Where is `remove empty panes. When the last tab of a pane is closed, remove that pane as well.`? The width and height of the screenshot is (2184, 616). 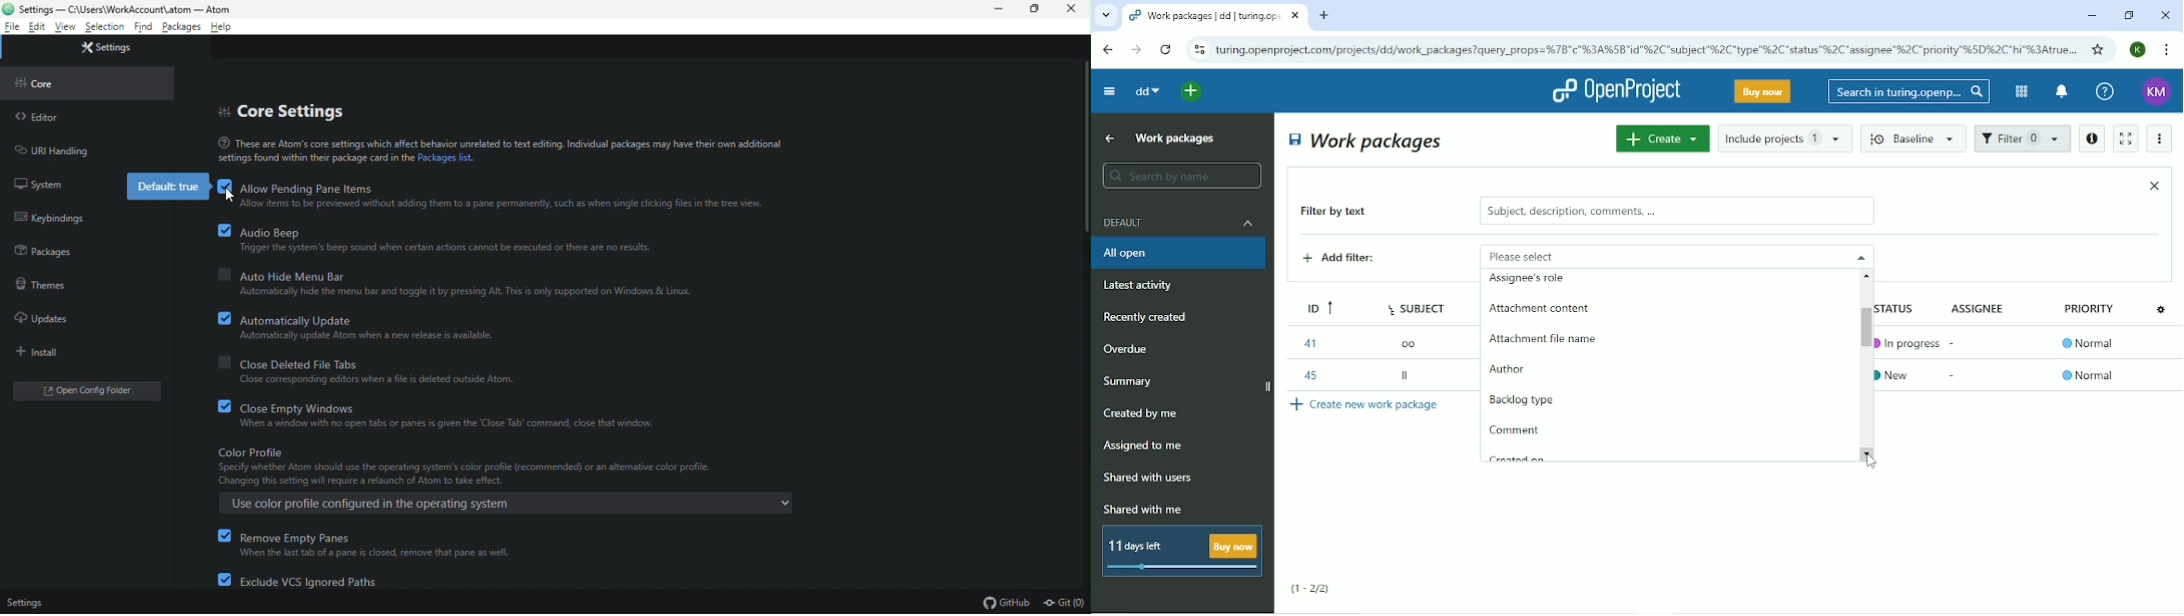 remove empty panes. When the last tab of a pane is closed, remove that pane as well. is located at coordinates (365, 542).